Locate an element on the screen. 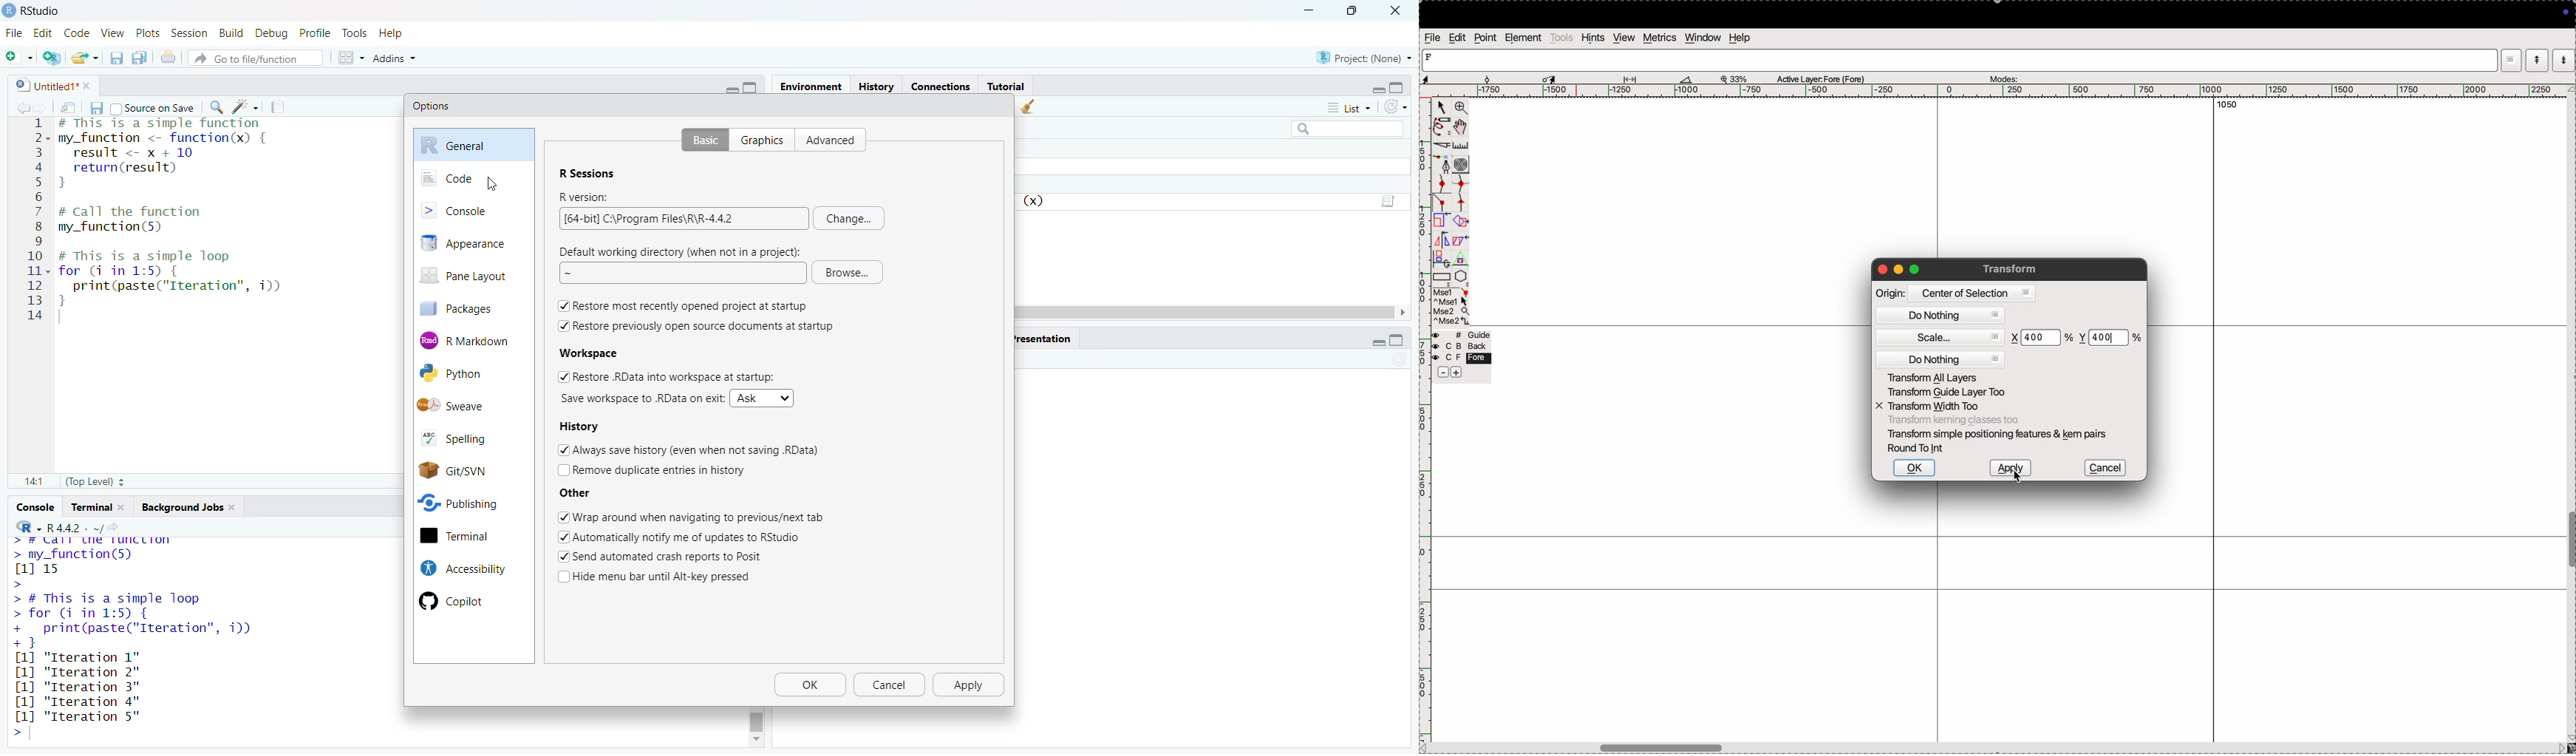 Image resolution: width=2576 pixels, height=756 pixels. Automatically notify me of updates to RStudio is located at coordinates (678, 535).